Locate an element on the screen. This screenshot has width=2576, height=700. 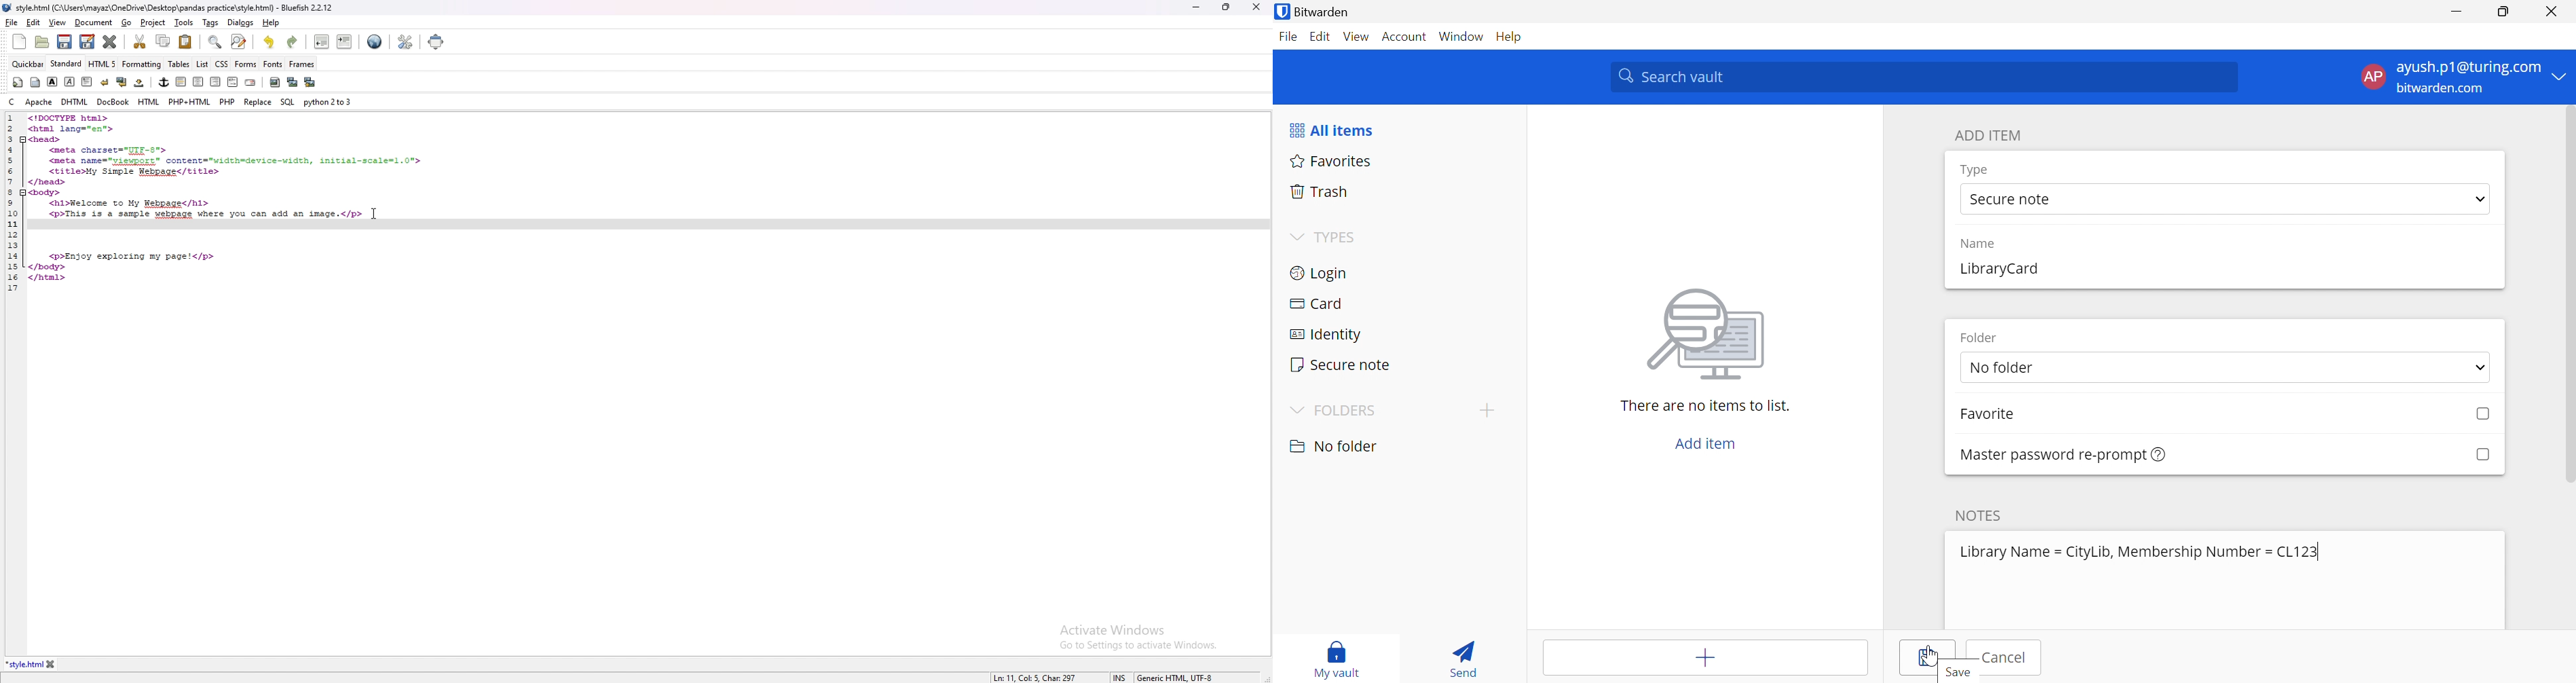
Minimize is located at coordinates (2457, 10).